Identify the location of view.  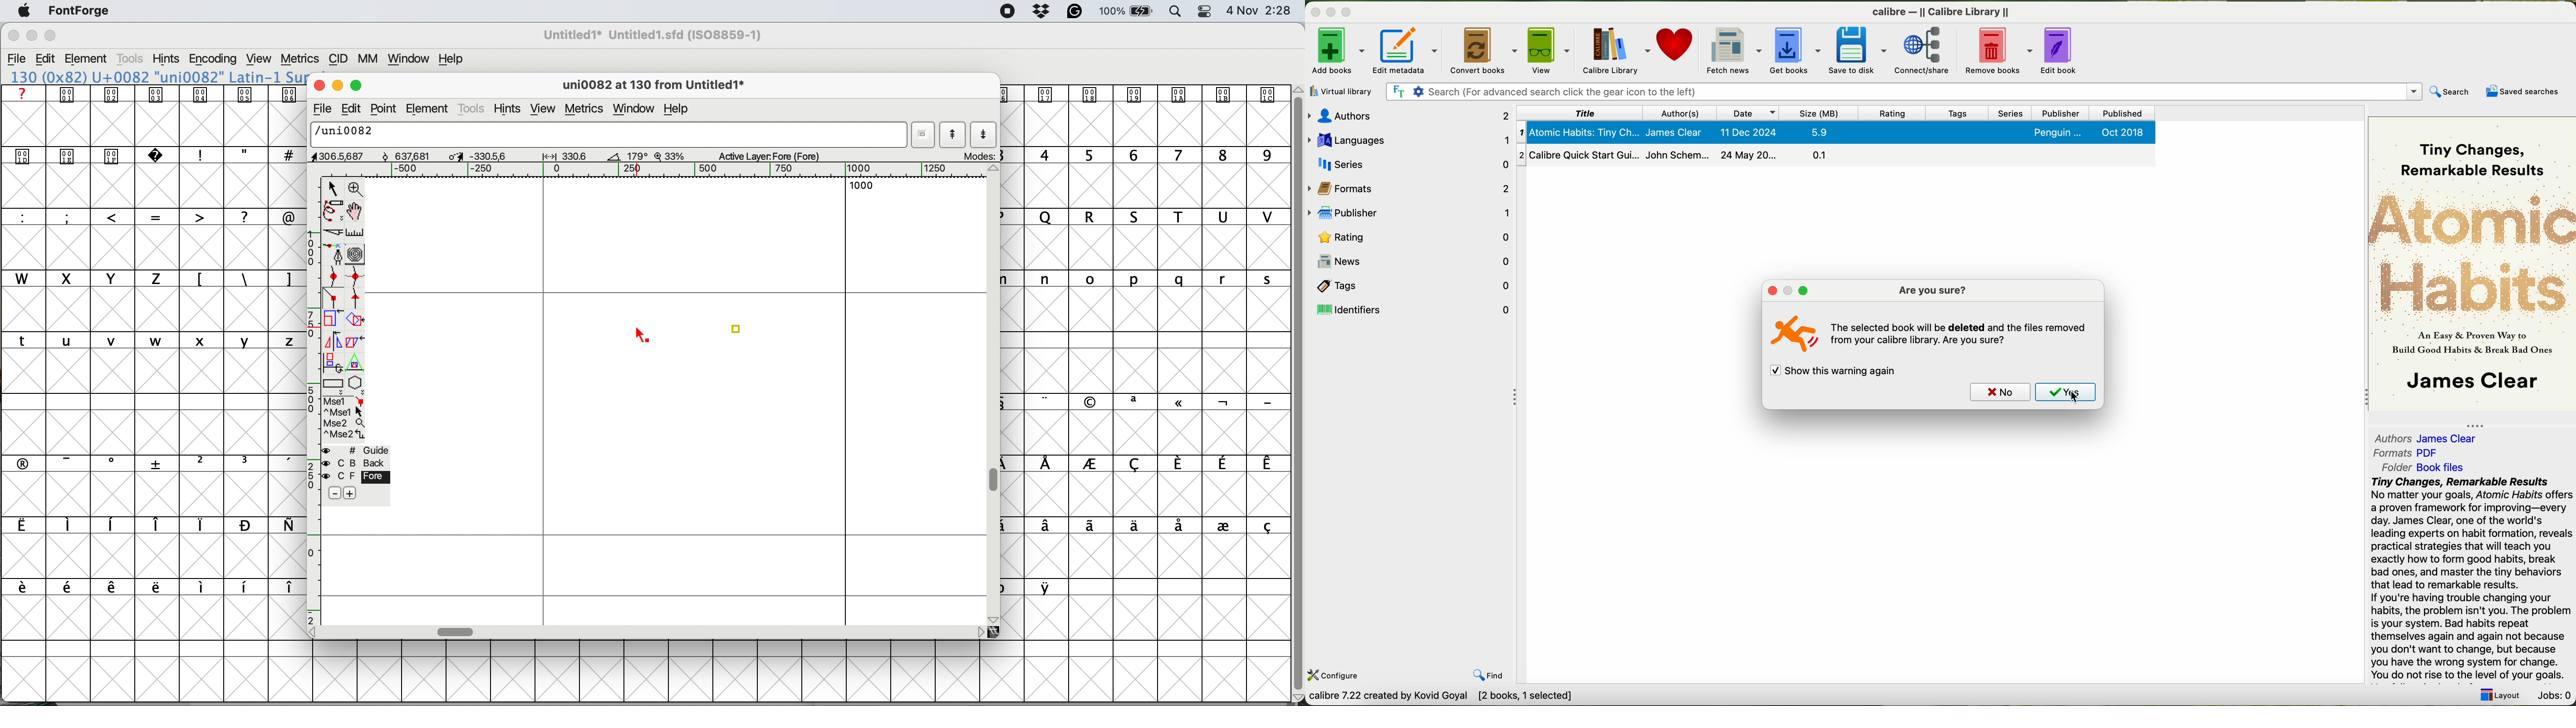
(1548, 50).